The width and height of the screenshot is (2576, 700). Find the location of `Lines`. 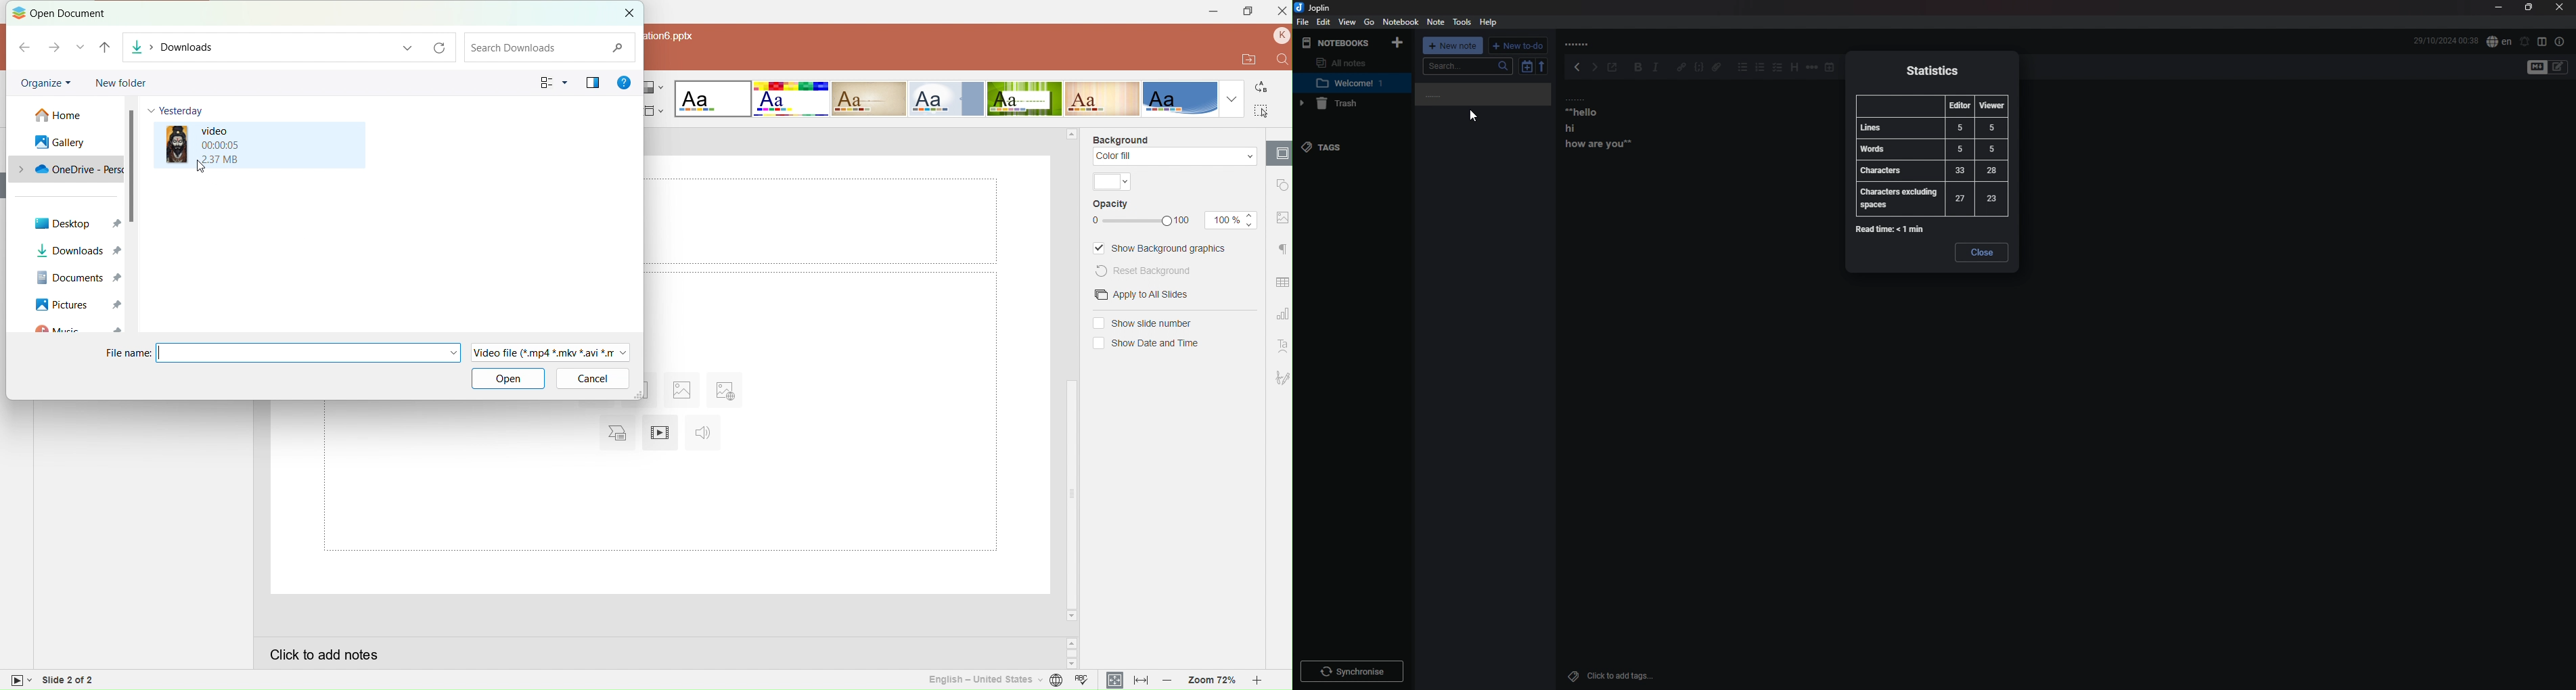

Lines is located at coordinates (1930, 128).